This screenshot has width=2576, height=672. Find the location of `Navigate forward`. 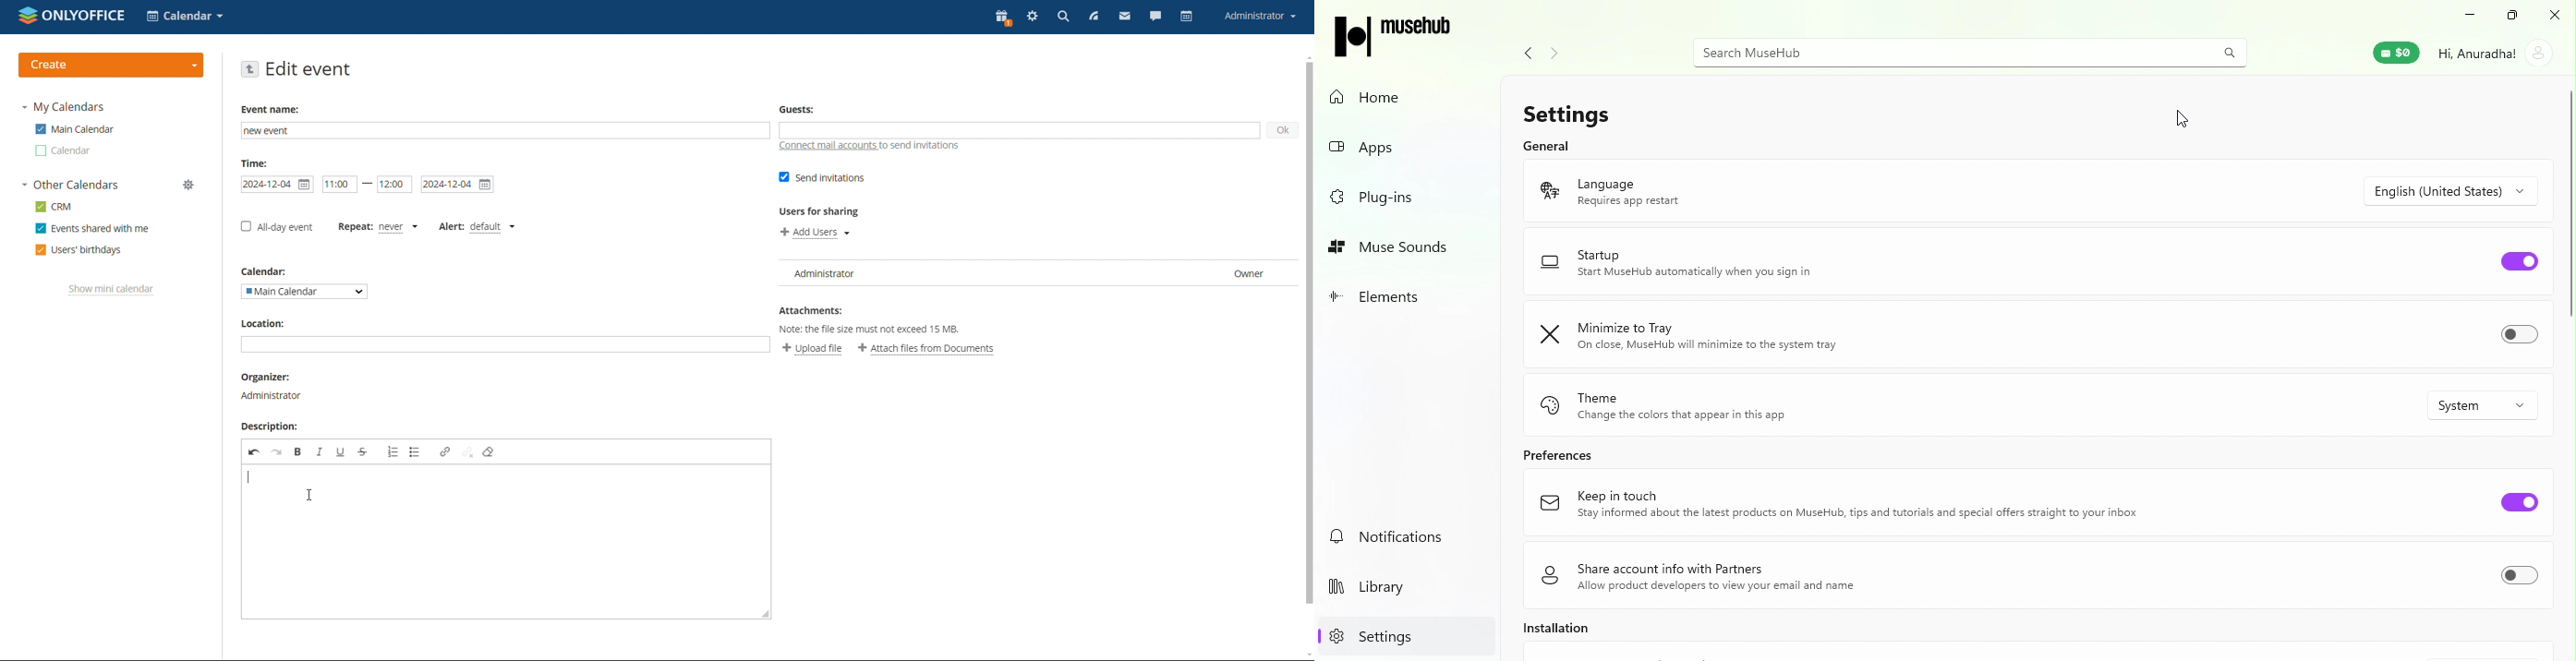

Navigate forward is located at coordinates (1553, 50).